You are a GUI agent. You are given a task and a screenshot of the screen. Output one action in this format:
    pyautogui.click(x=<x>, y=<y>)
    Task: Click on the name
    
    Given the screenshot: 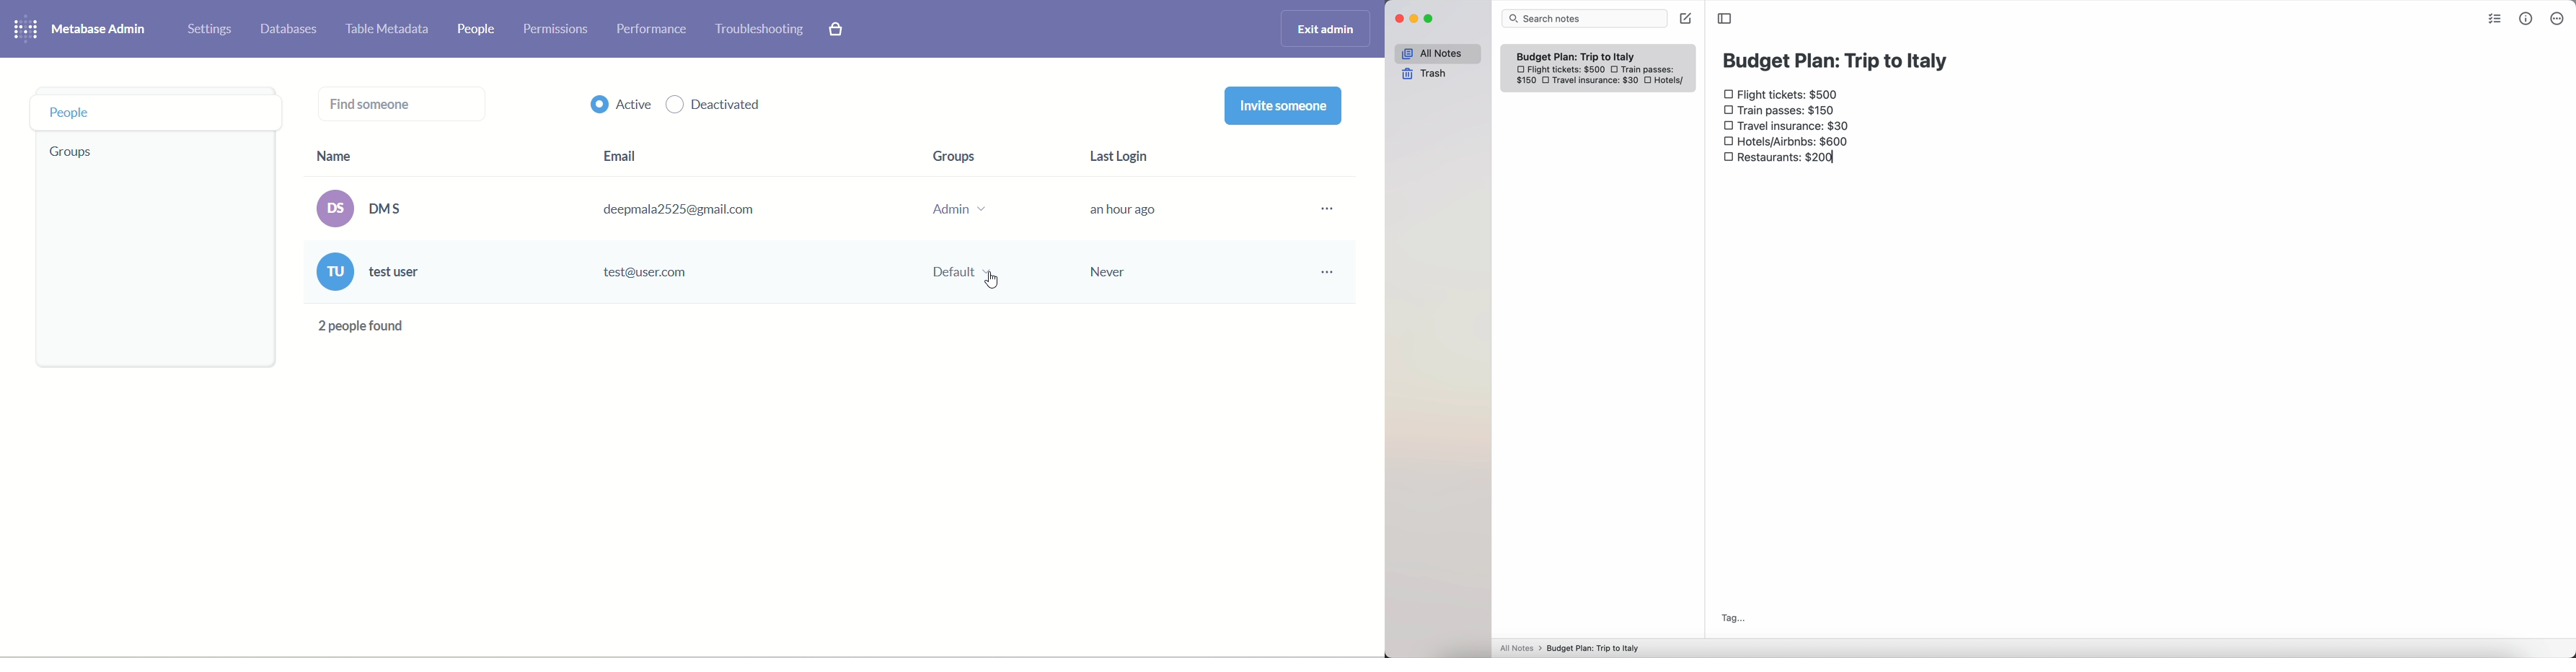 What is the action you would take?
    pyautogui.click(x=369, y=228)
    